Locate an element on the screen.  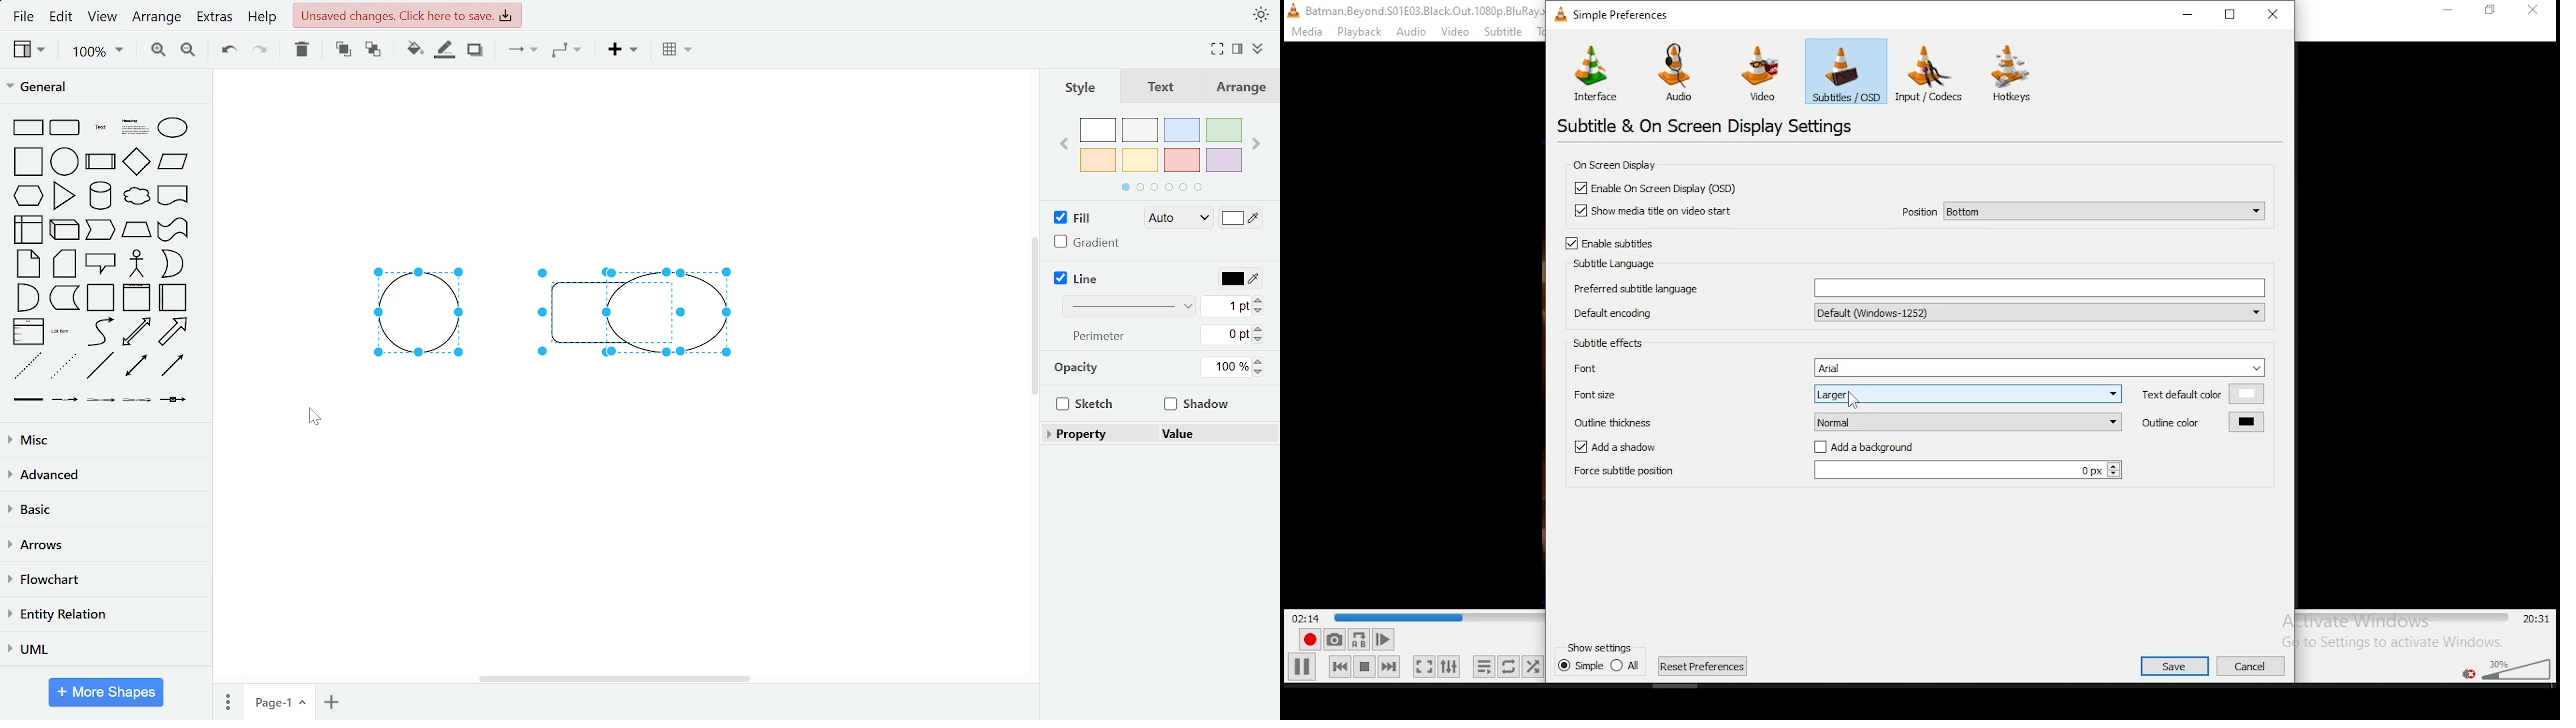
help is located at coordinates (264, 19).